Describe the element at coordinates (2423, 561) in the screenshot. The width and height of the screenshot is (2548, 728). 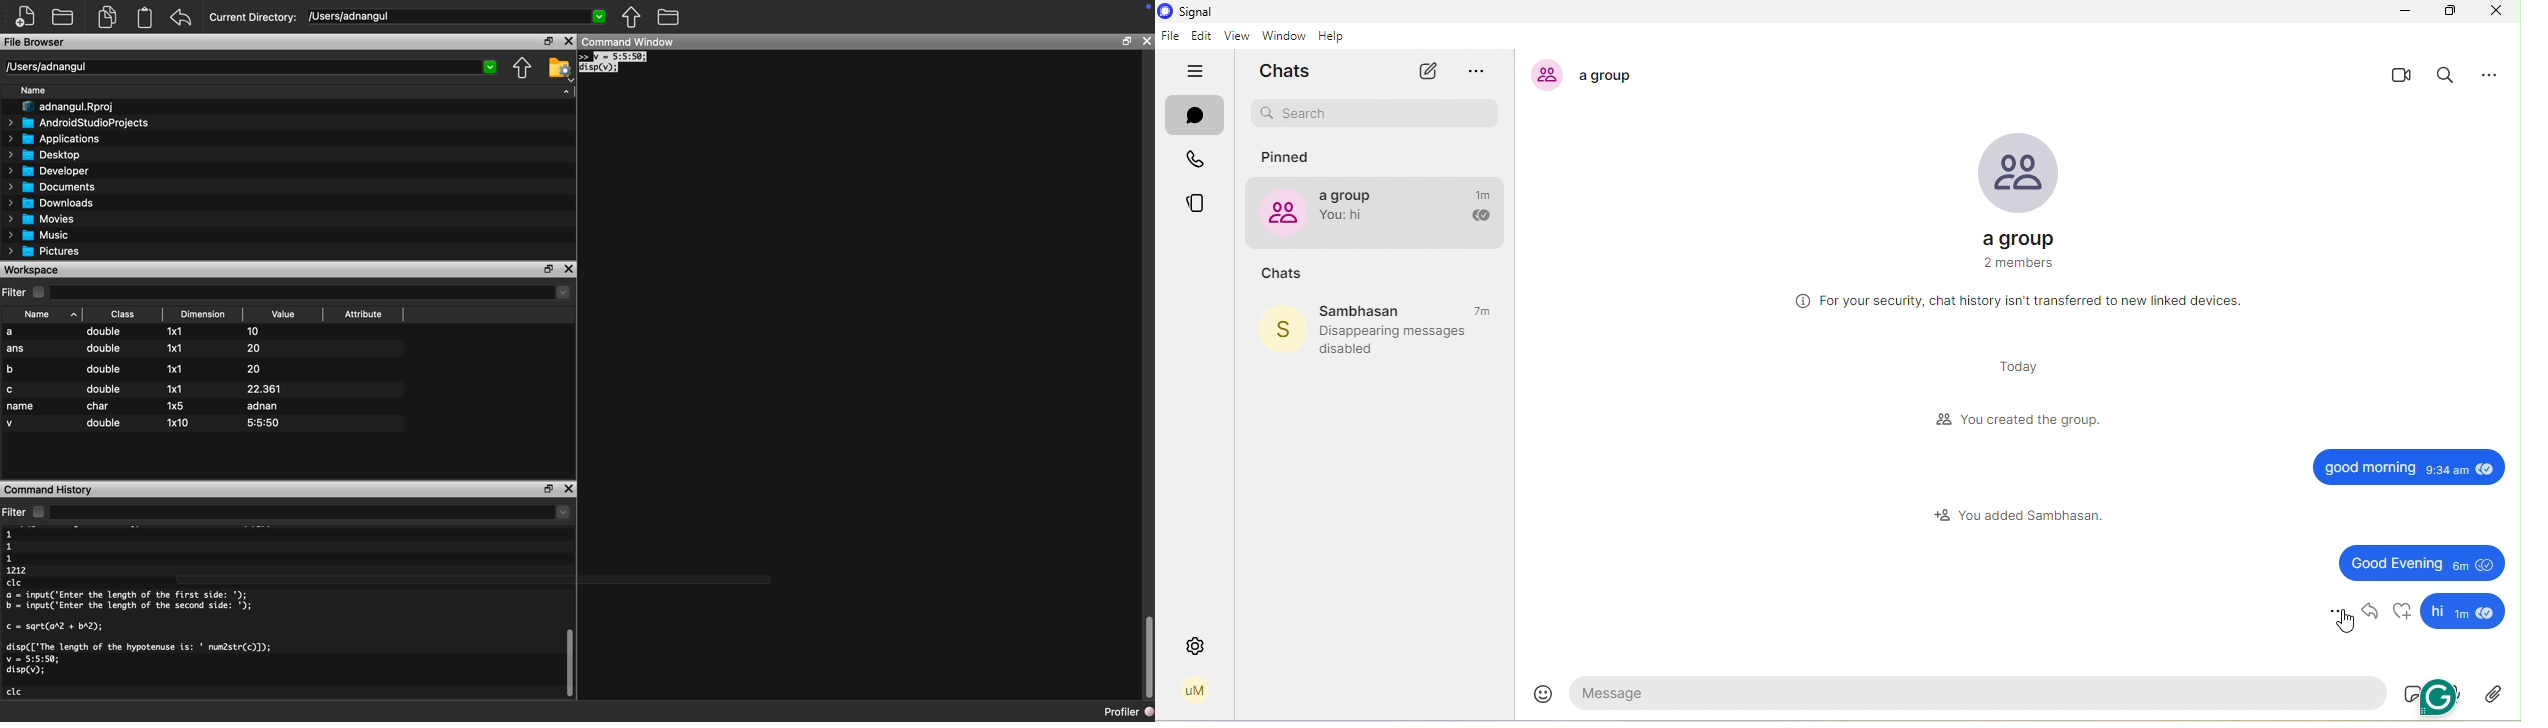
I see `good evening` at that location.